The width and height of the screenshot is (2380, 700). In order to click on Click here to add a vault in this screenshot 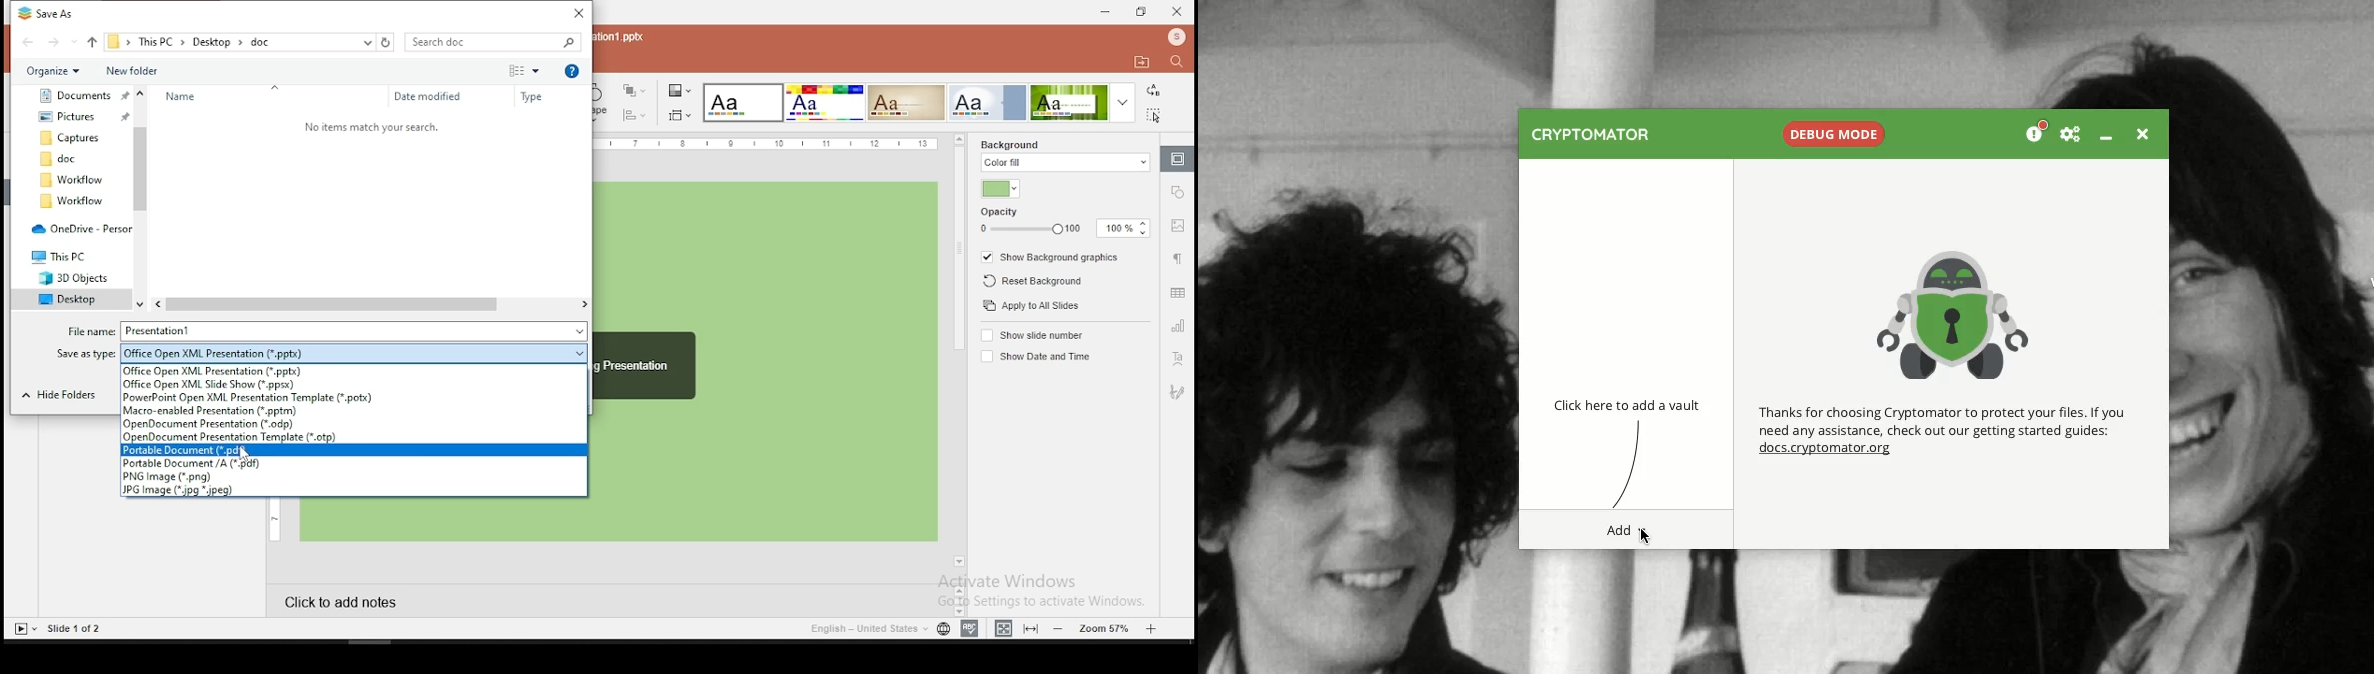, I will do `click(1632, 406)`.